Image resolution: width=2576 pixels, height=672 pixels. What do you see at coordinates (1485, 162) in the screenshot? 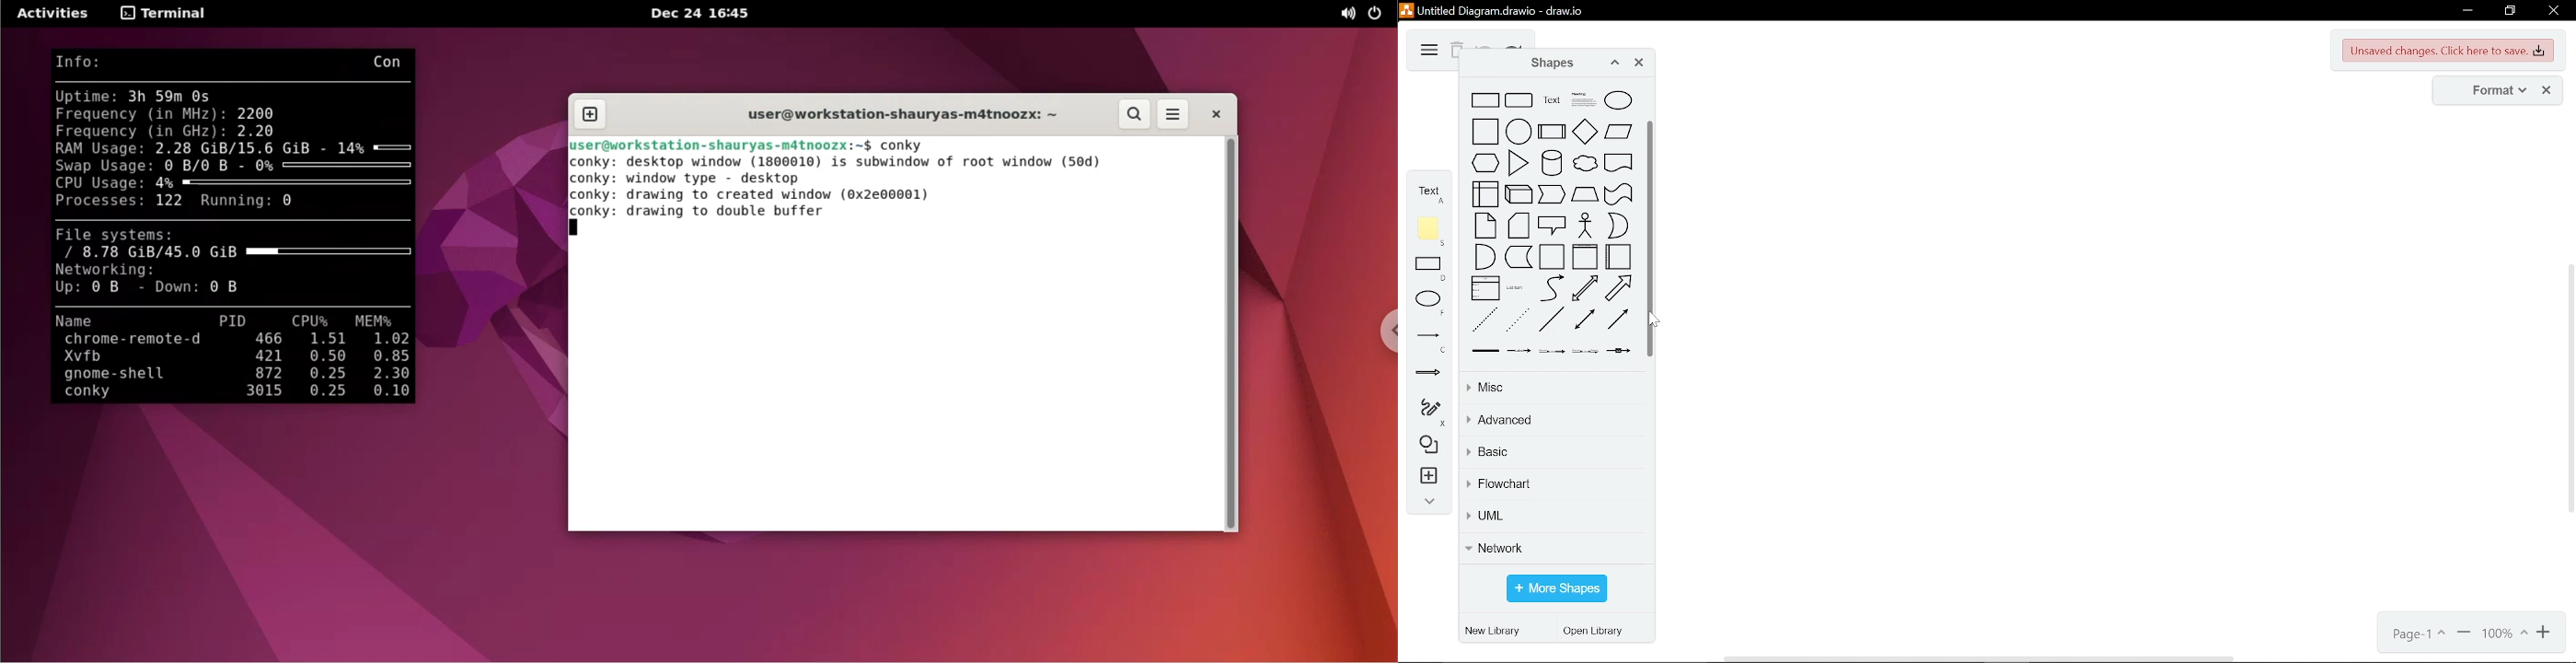
I see `hexagon` at bounding box center [1485, 162].